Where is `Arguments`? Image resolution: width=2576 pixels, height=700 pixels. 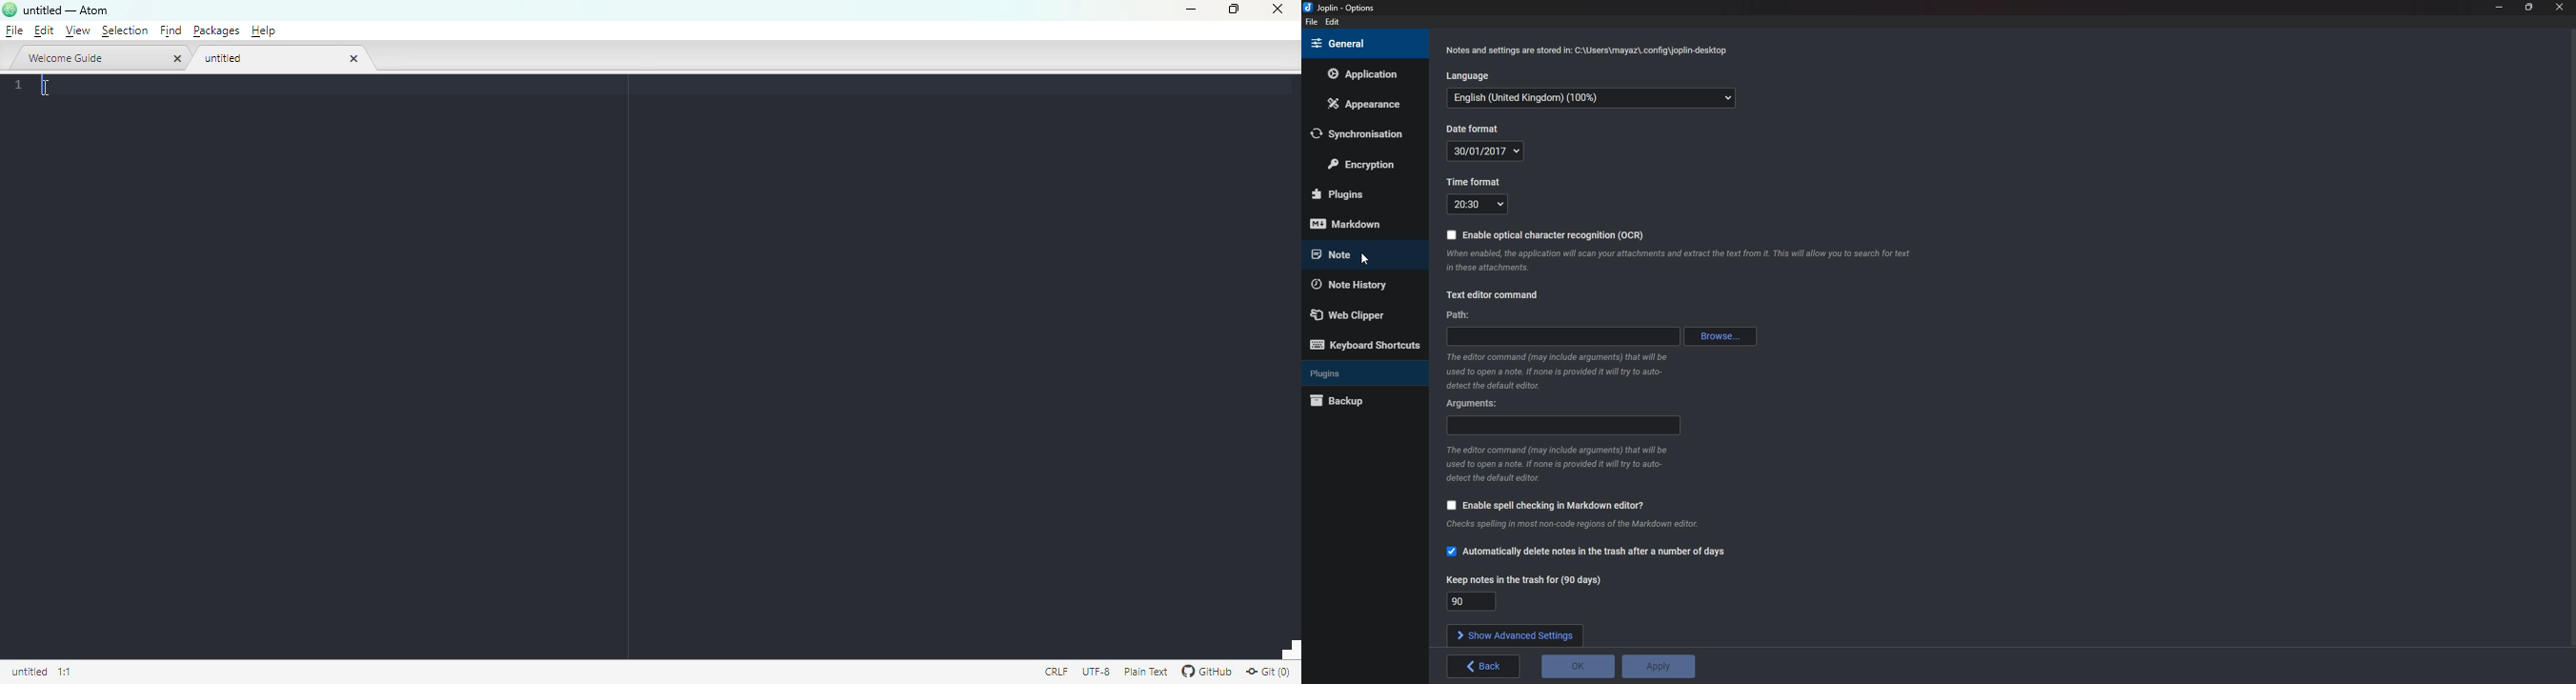
Arguments is located at coordinates (1481, 402).